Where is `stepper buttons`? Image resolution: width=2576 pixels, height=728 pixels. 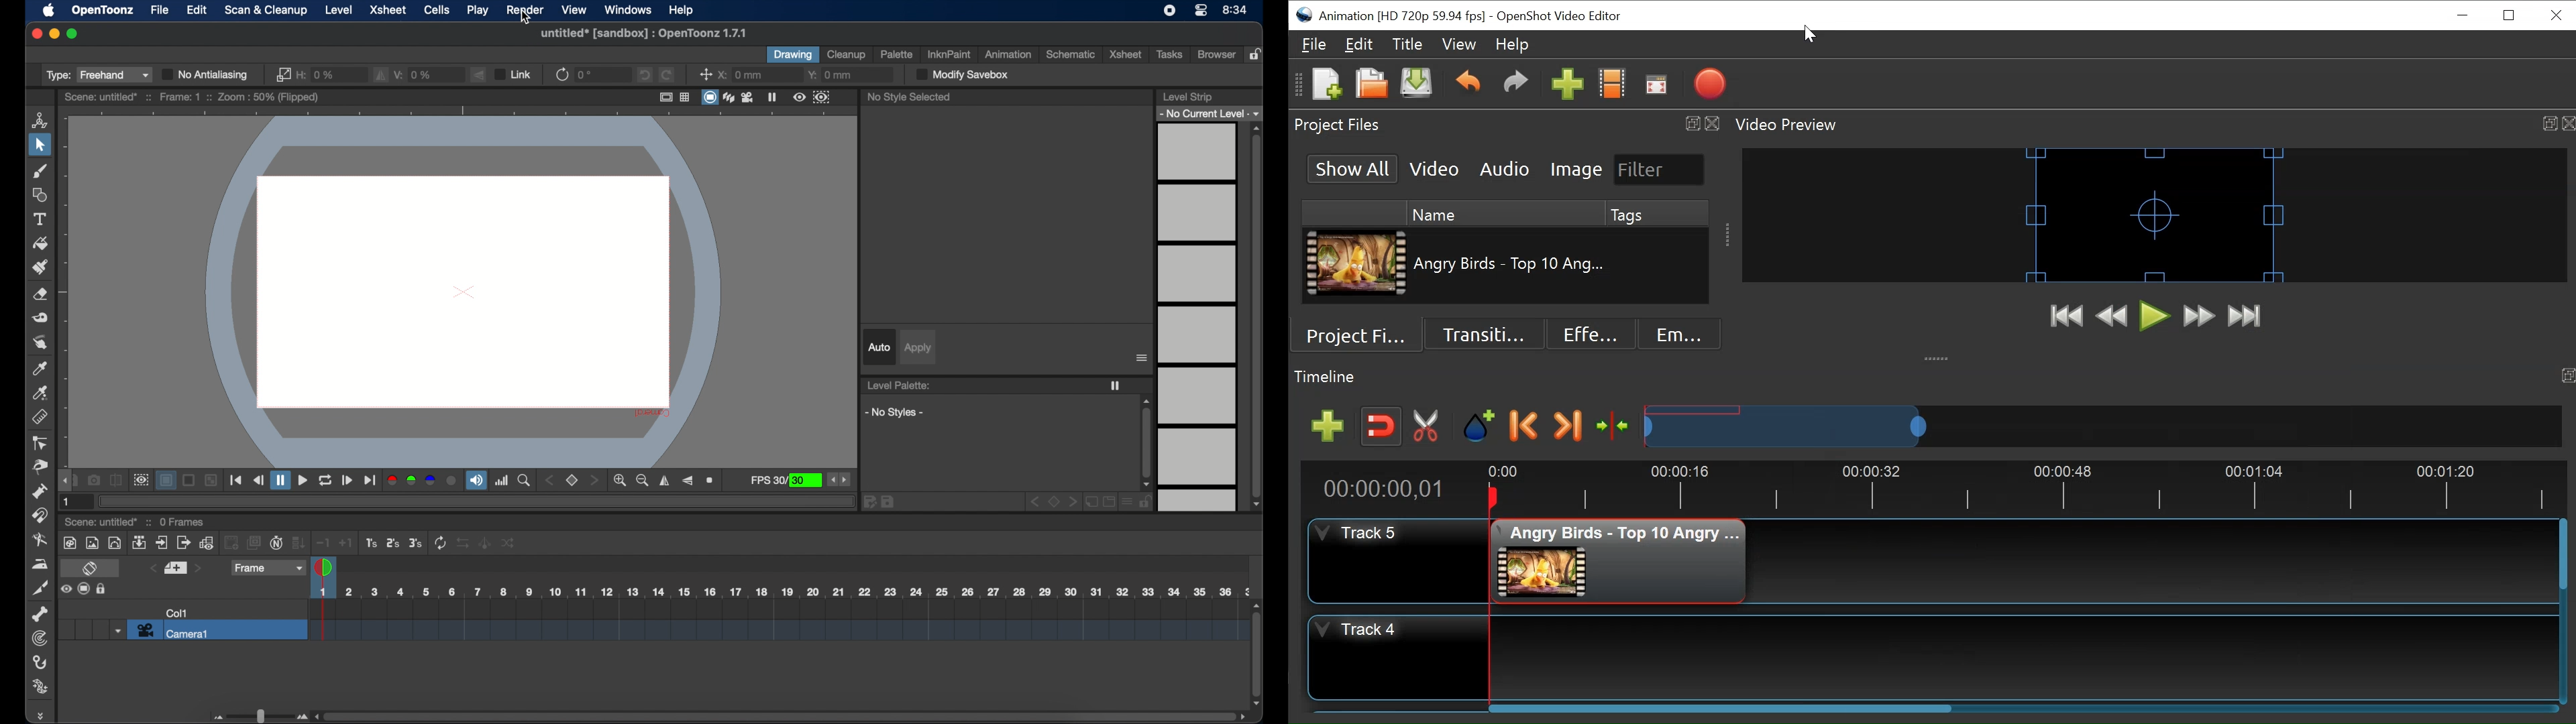 stepper buttons is located at coordinates (839, 479).